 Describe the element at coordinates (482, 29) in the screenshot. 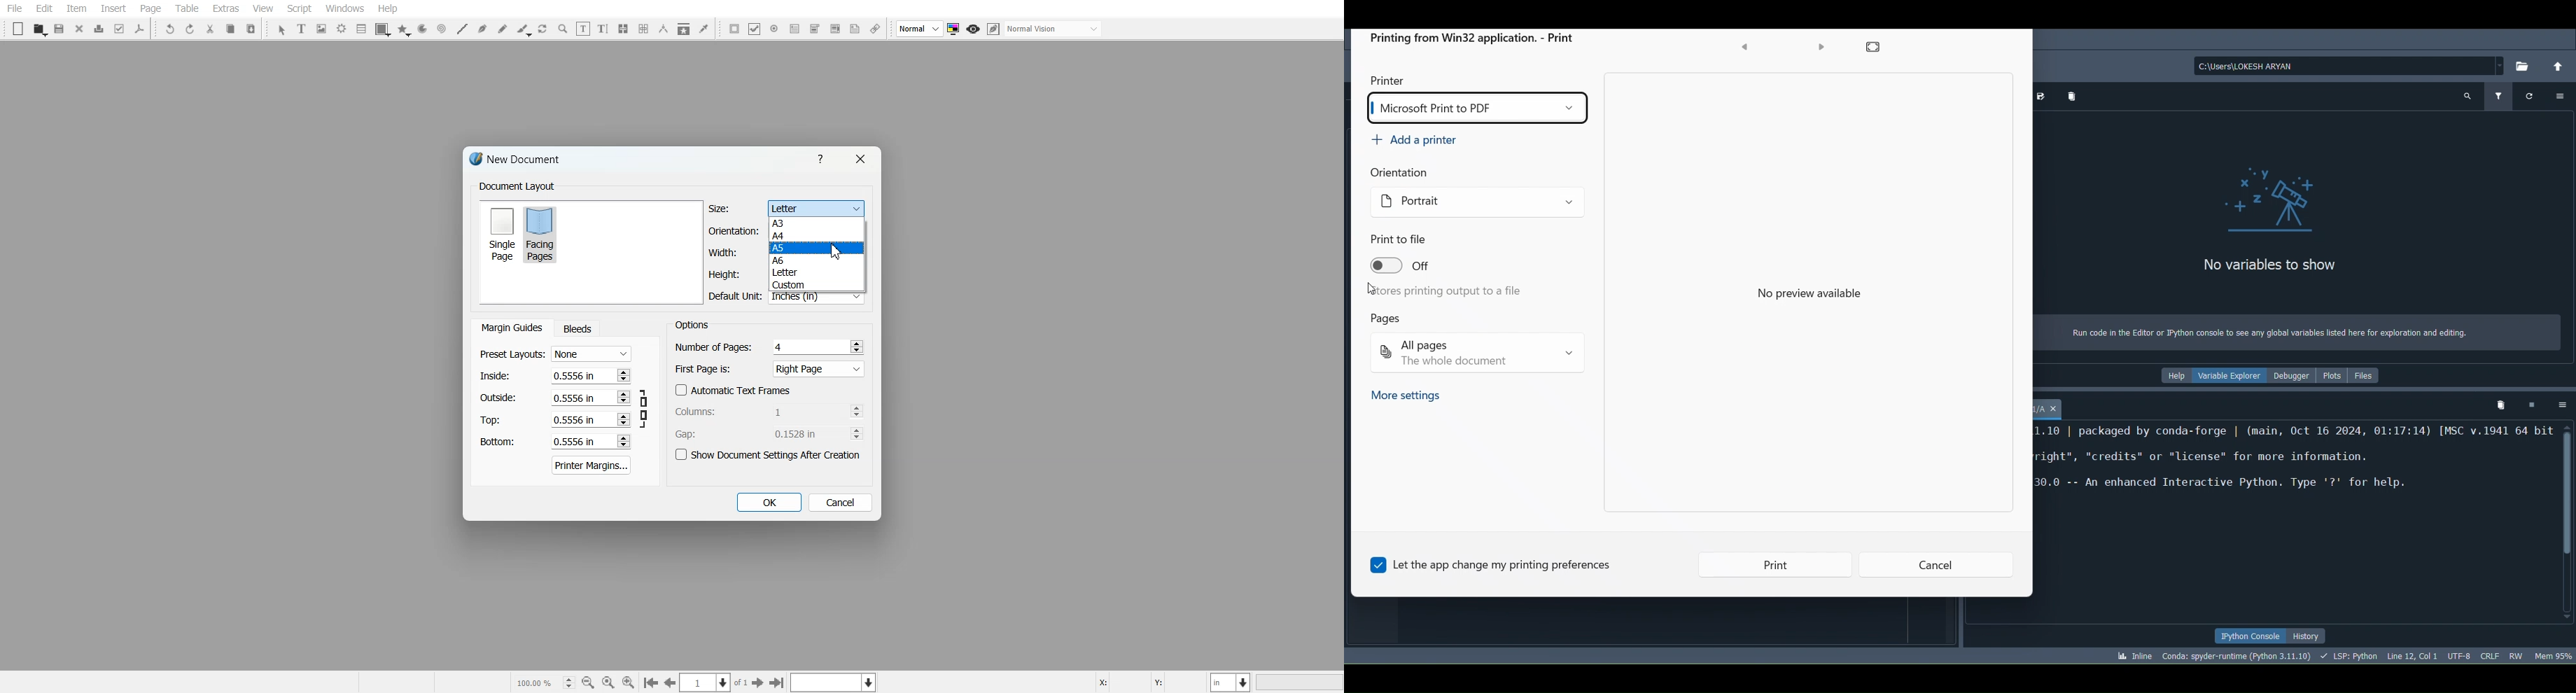

I see `Bezier curve` at that location.